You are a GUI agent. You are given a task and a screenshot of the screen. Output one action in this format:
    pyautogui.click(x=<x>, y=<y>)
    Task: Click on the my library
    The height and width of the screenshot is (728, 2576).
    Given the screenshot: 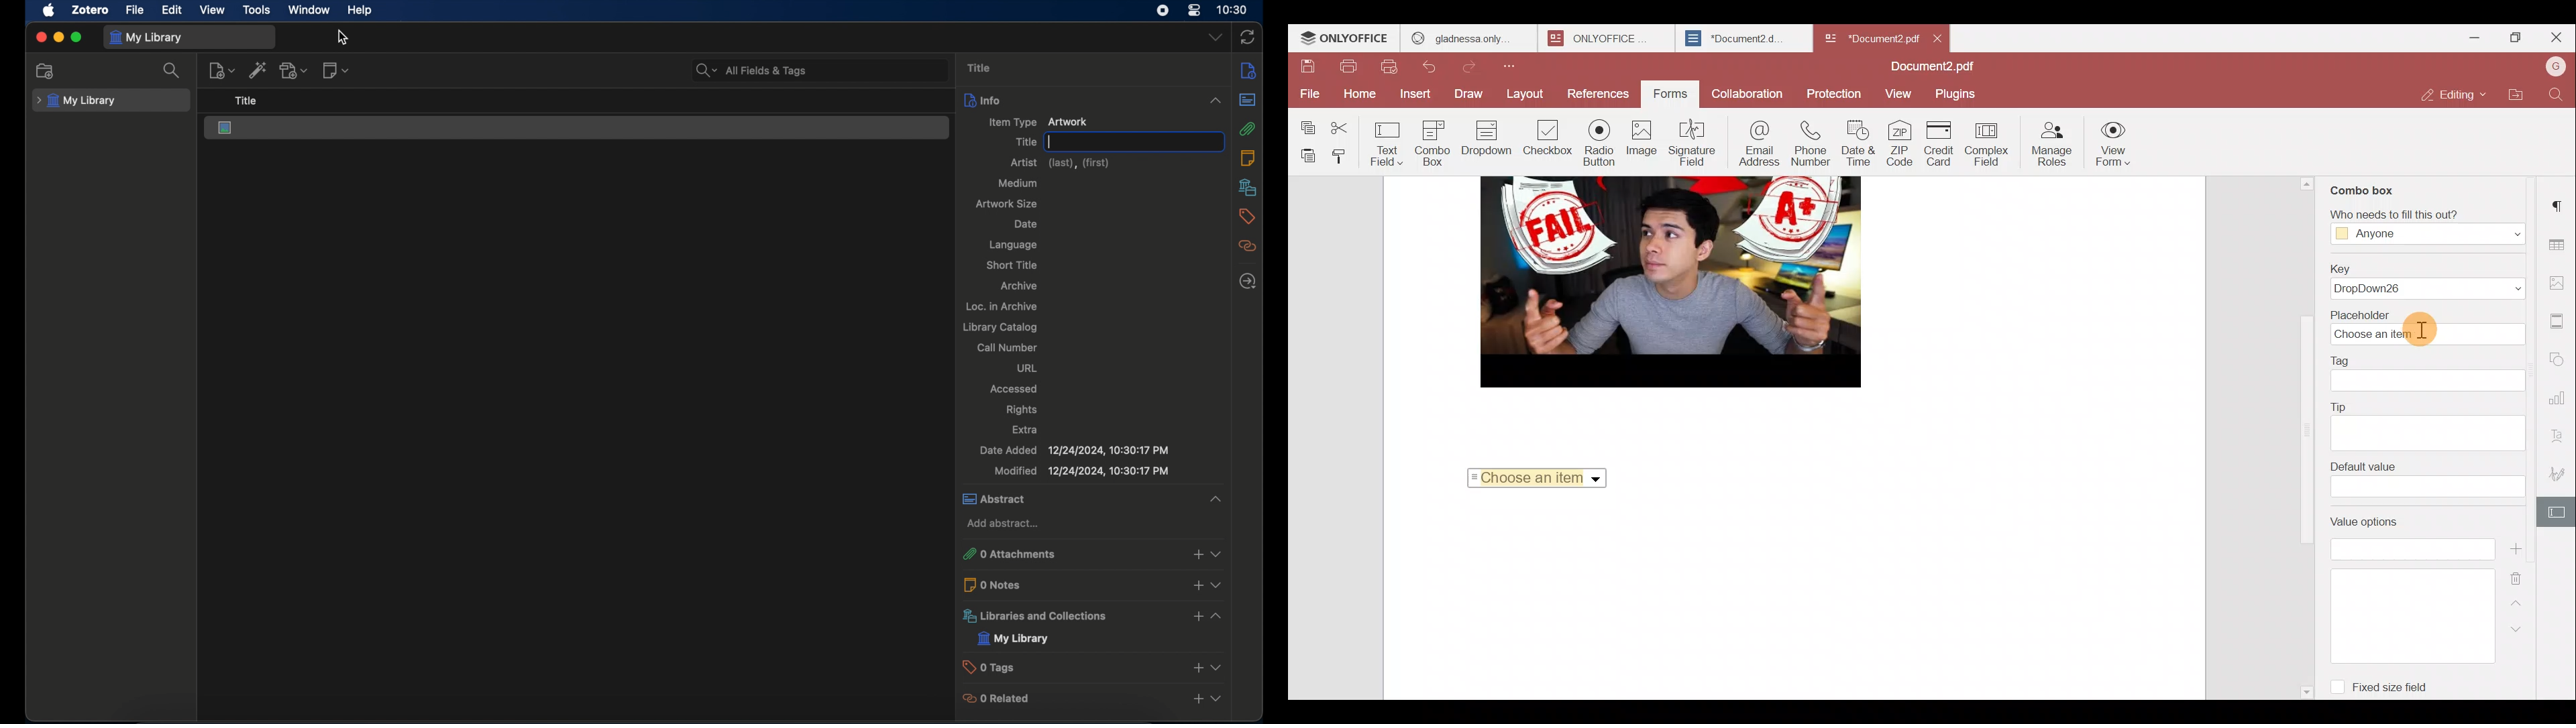 What is the action you would take?
    pyautogui.click(x=76, y=101)
    